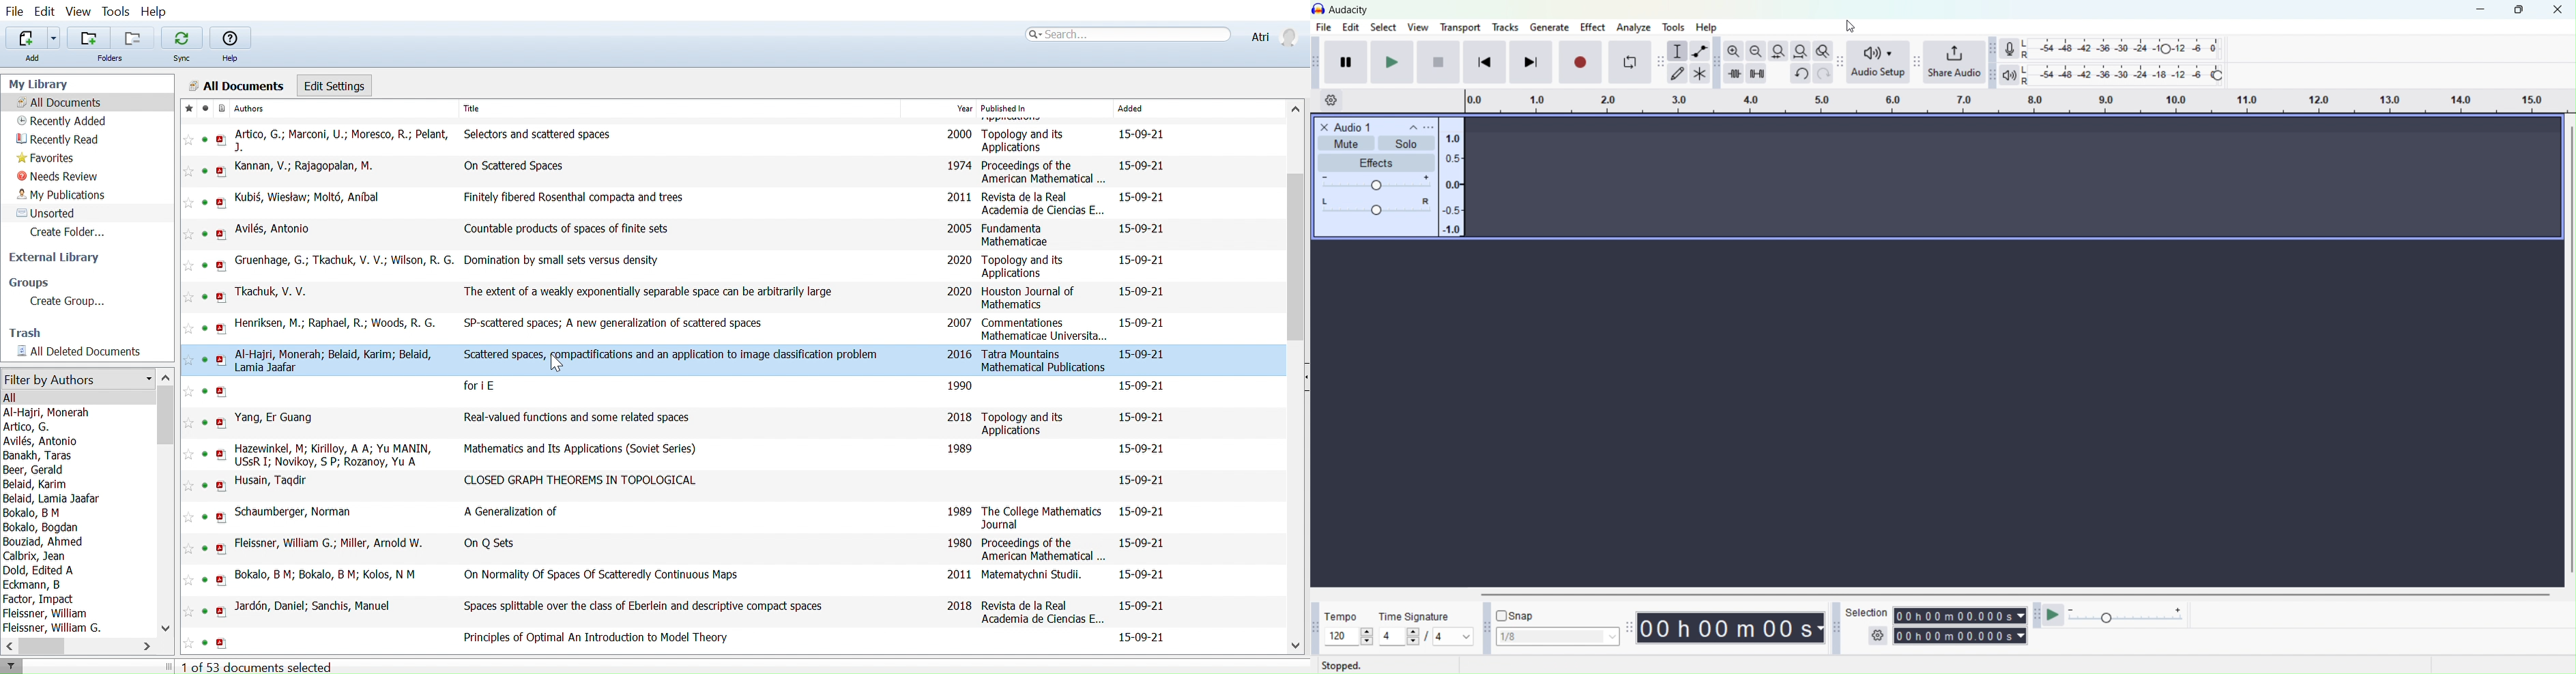 The image size is (2576, 700). I want to click on Yang, Er Guang, so click(275, 417).